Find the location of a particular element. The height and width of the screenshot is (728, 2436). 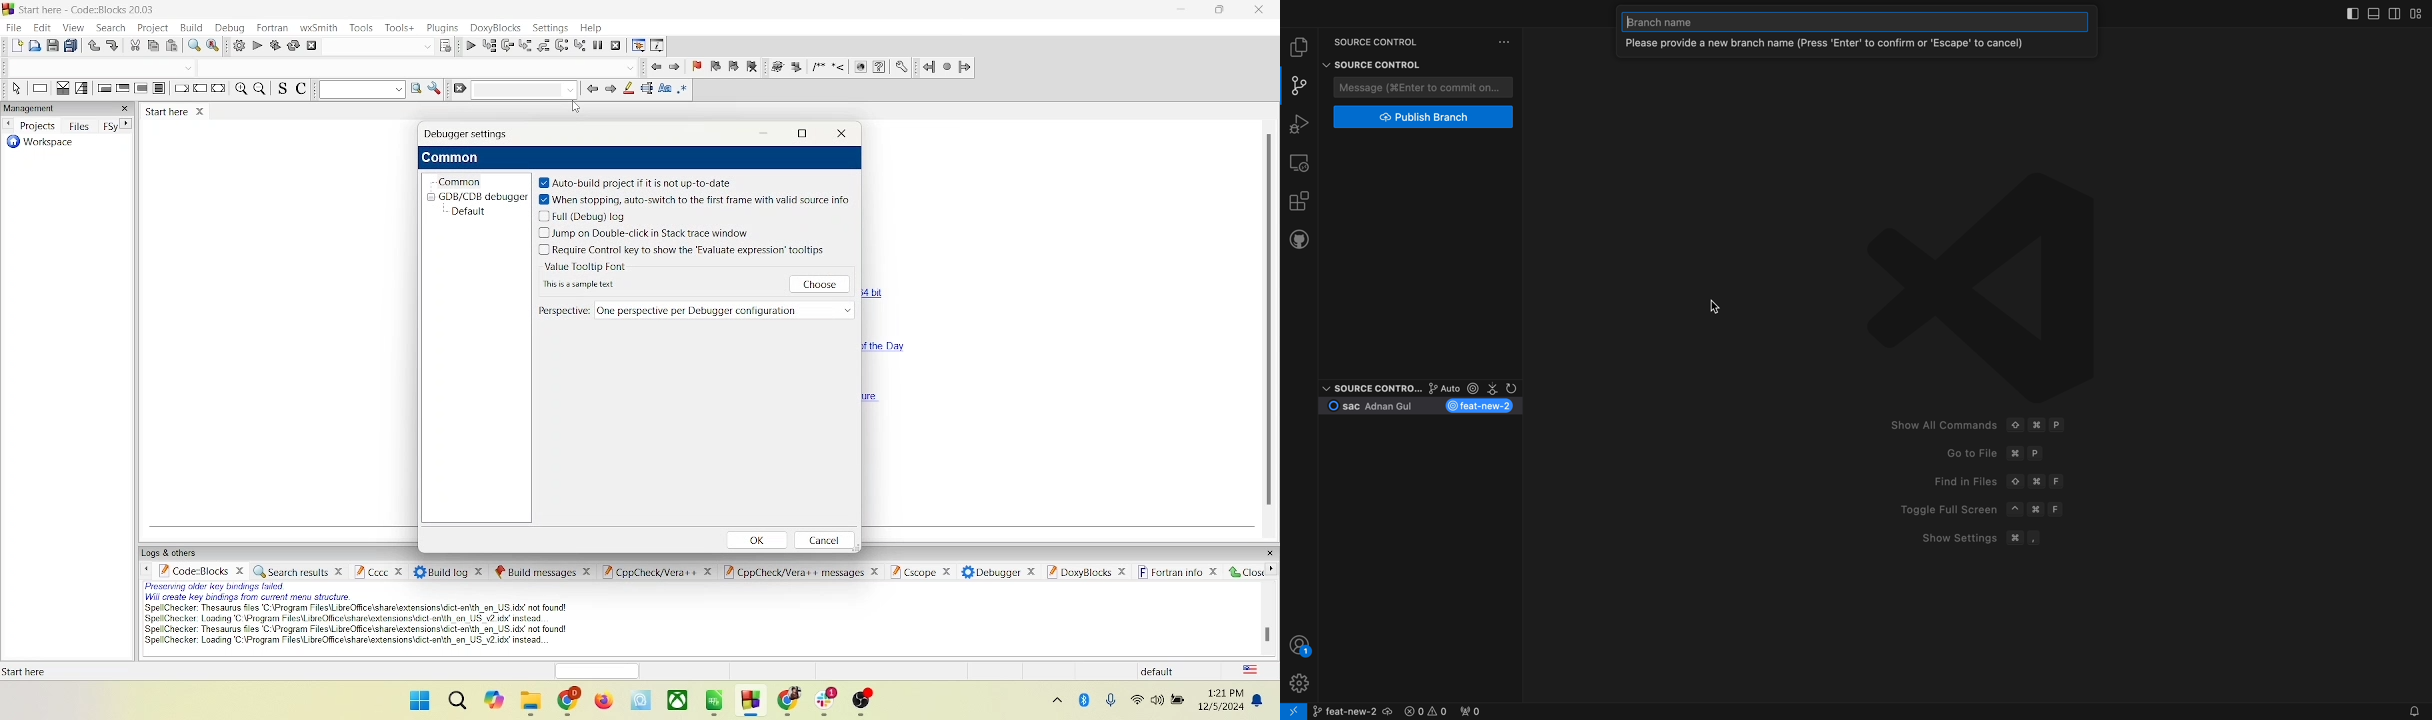

blank space is located at coordinates (379, 47).